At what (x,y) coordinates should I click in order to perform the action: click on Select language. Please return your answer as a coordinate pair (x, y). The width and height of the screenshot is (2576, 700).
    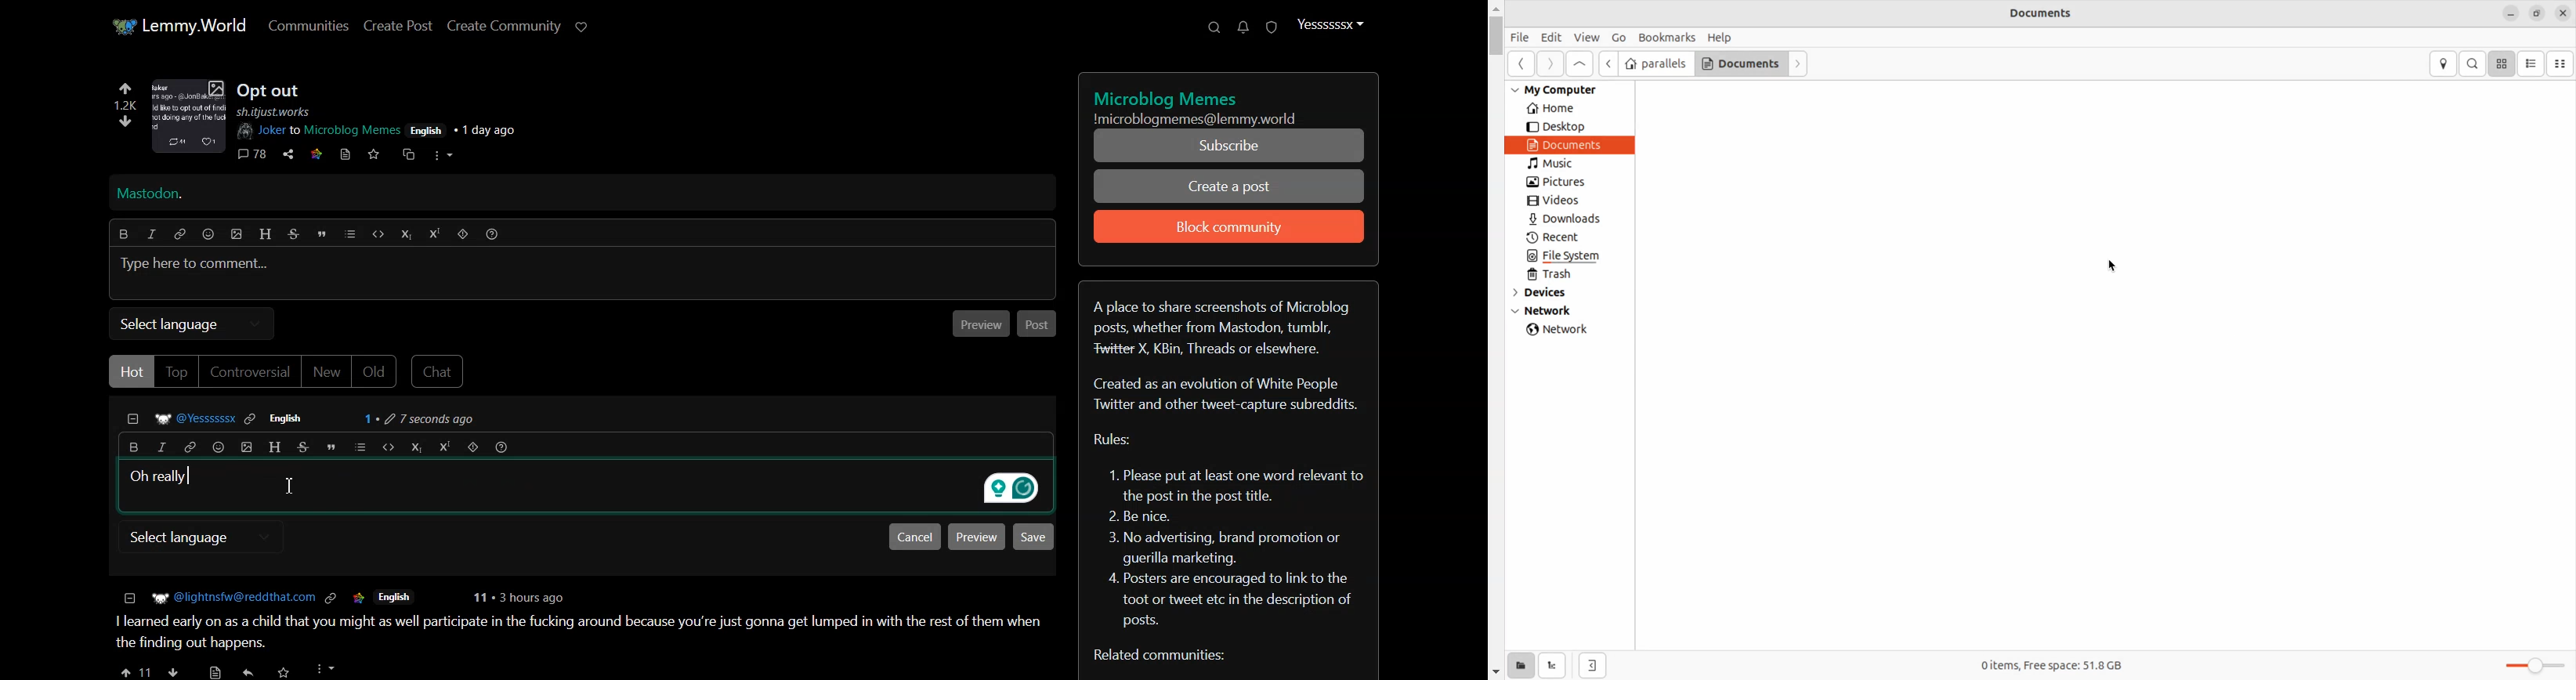
    Looking at the image, I should click on (193, 322).